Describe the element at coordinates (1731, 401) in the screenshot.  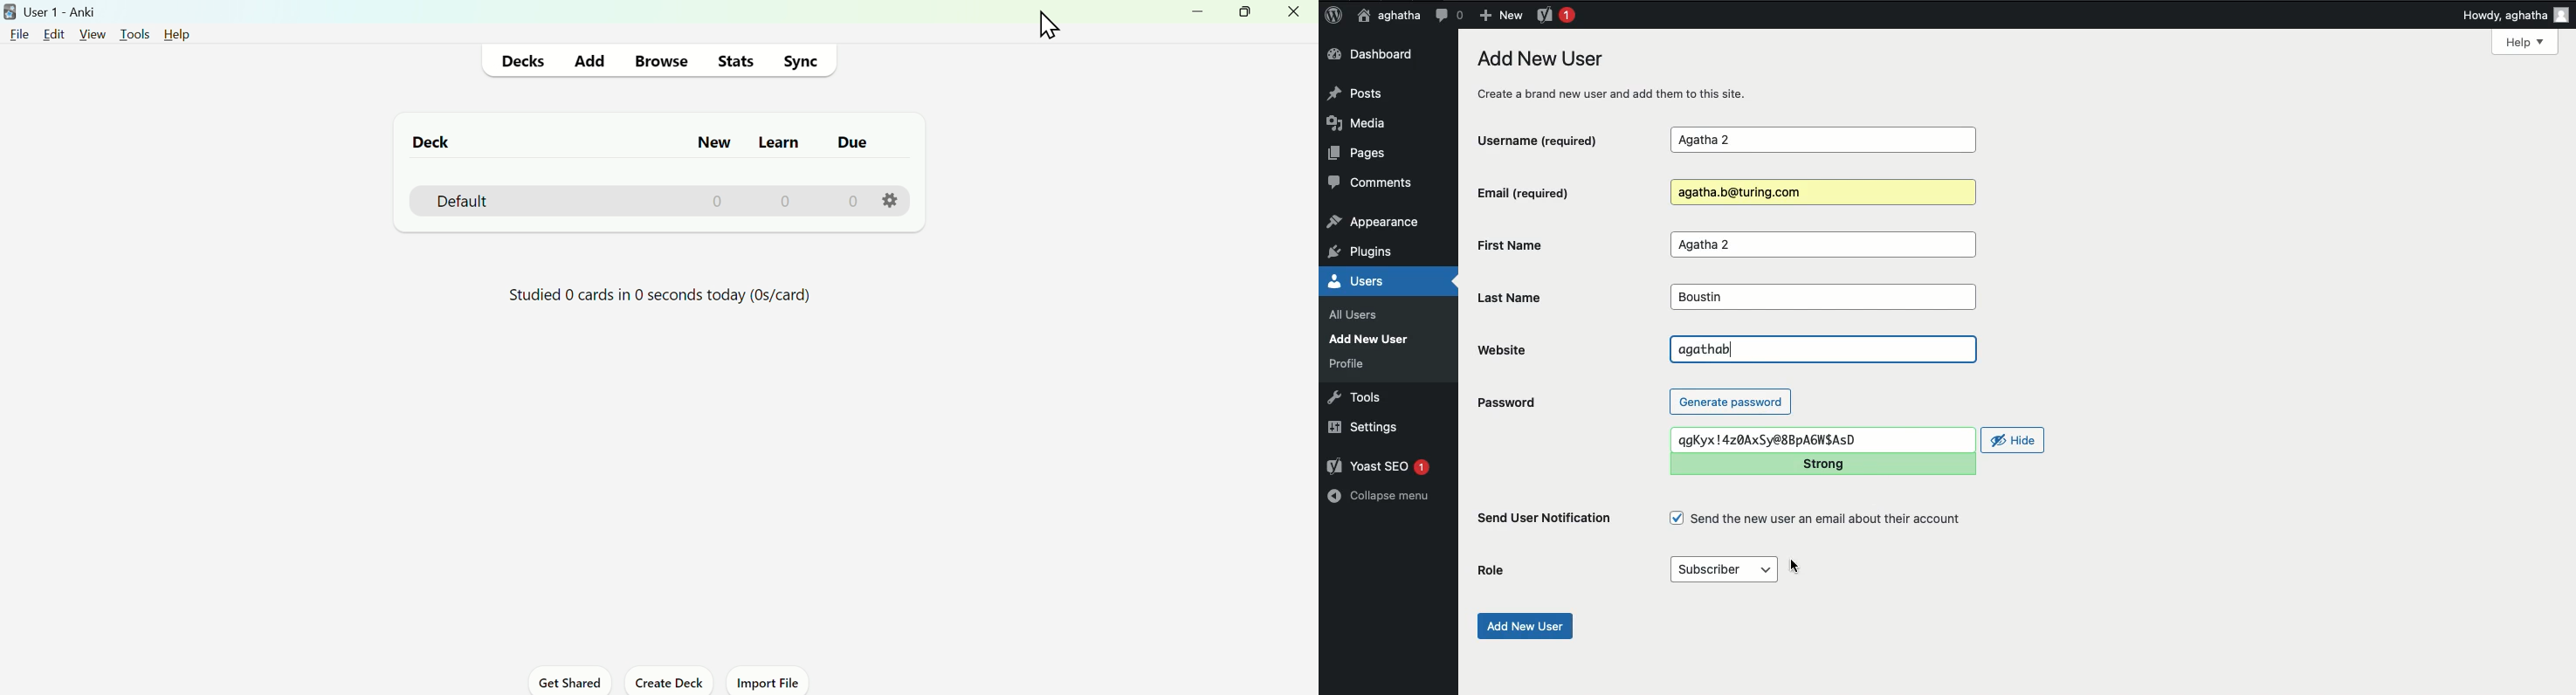
I see `Generate password` at that location.